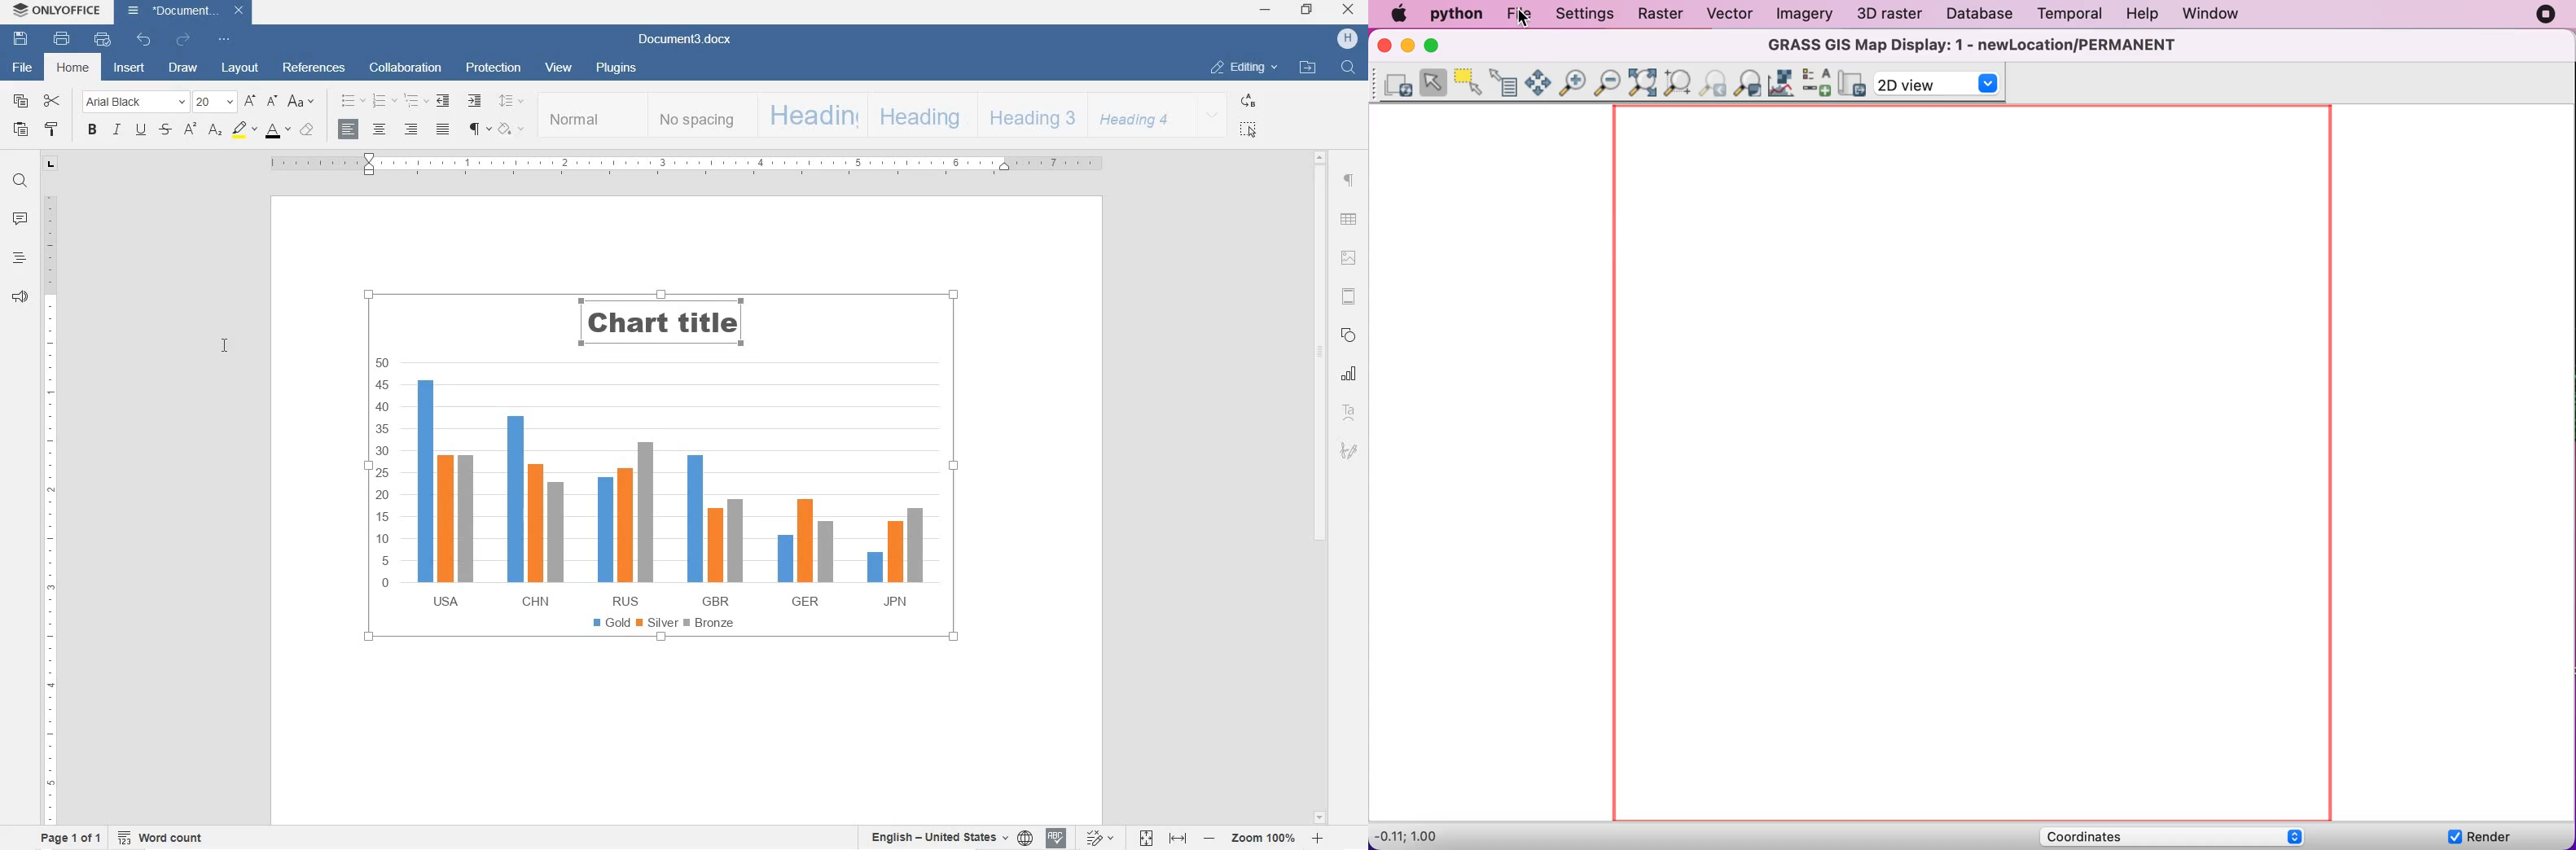  Describe the element at coordinates (247, 130) in the screenshot. I see `highlight color` at that location.